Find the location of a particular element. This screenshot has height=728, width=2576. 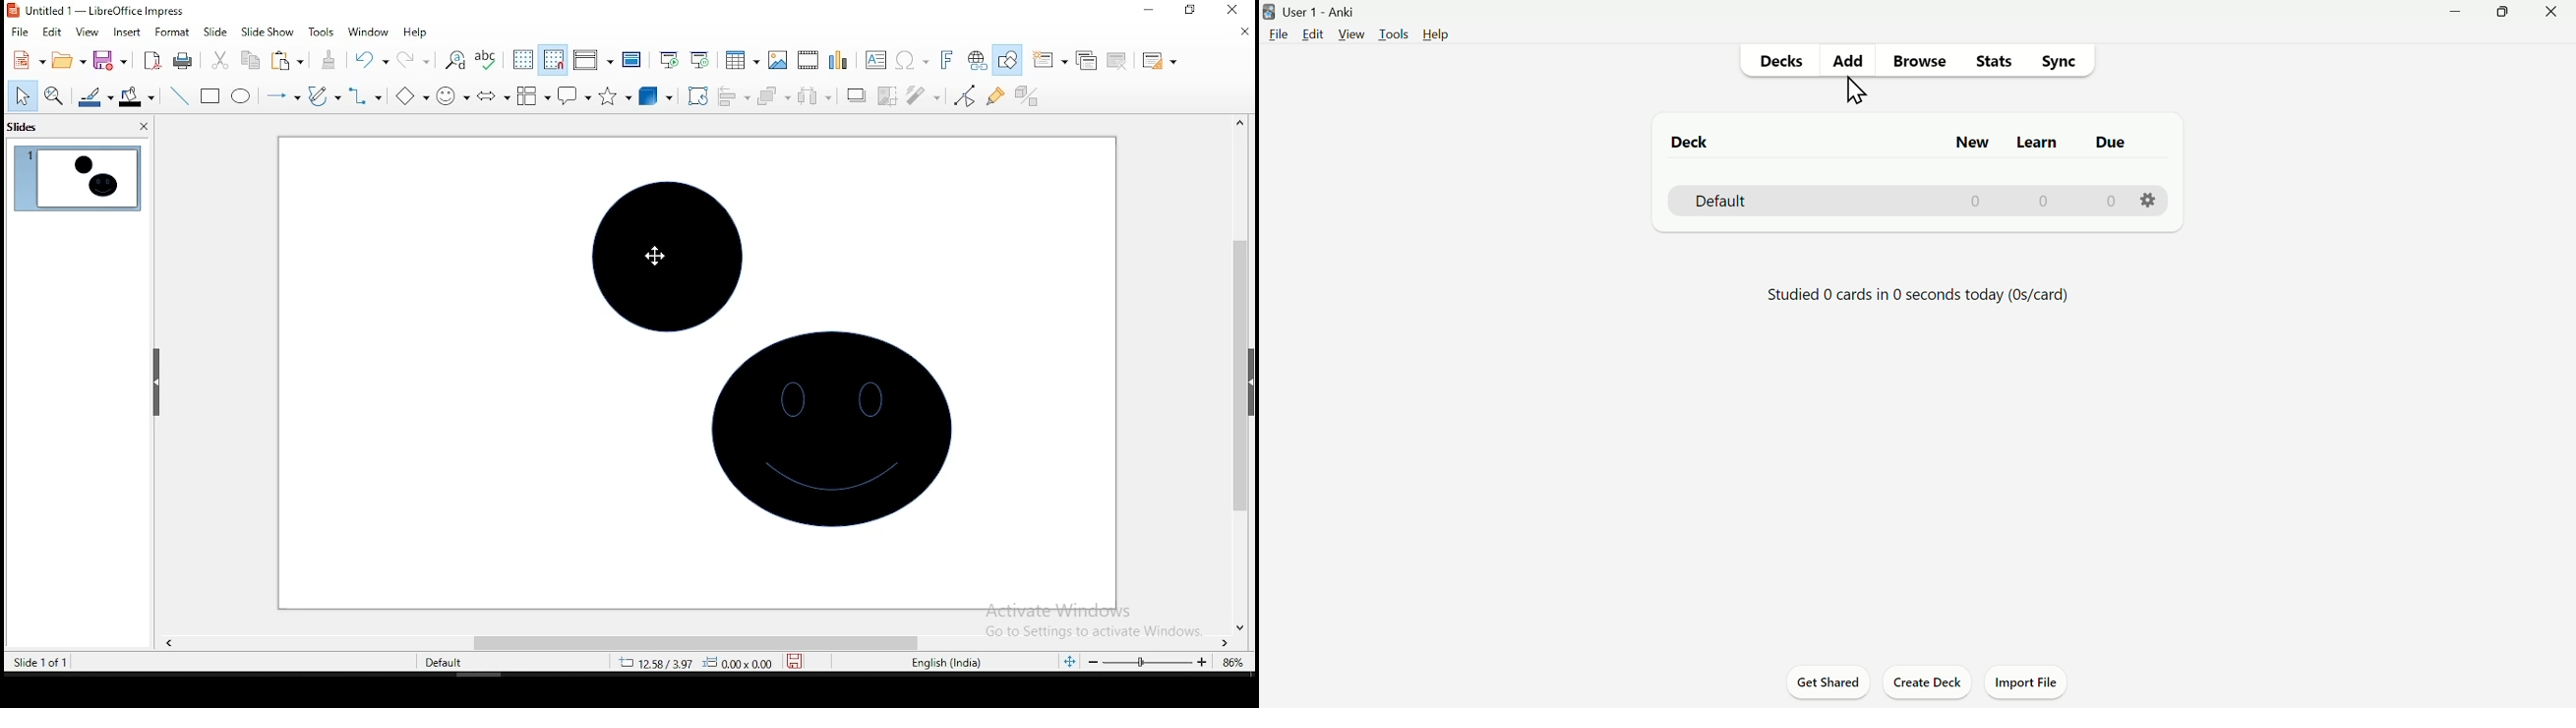

export as PDF is located at coordinates (150, 61).